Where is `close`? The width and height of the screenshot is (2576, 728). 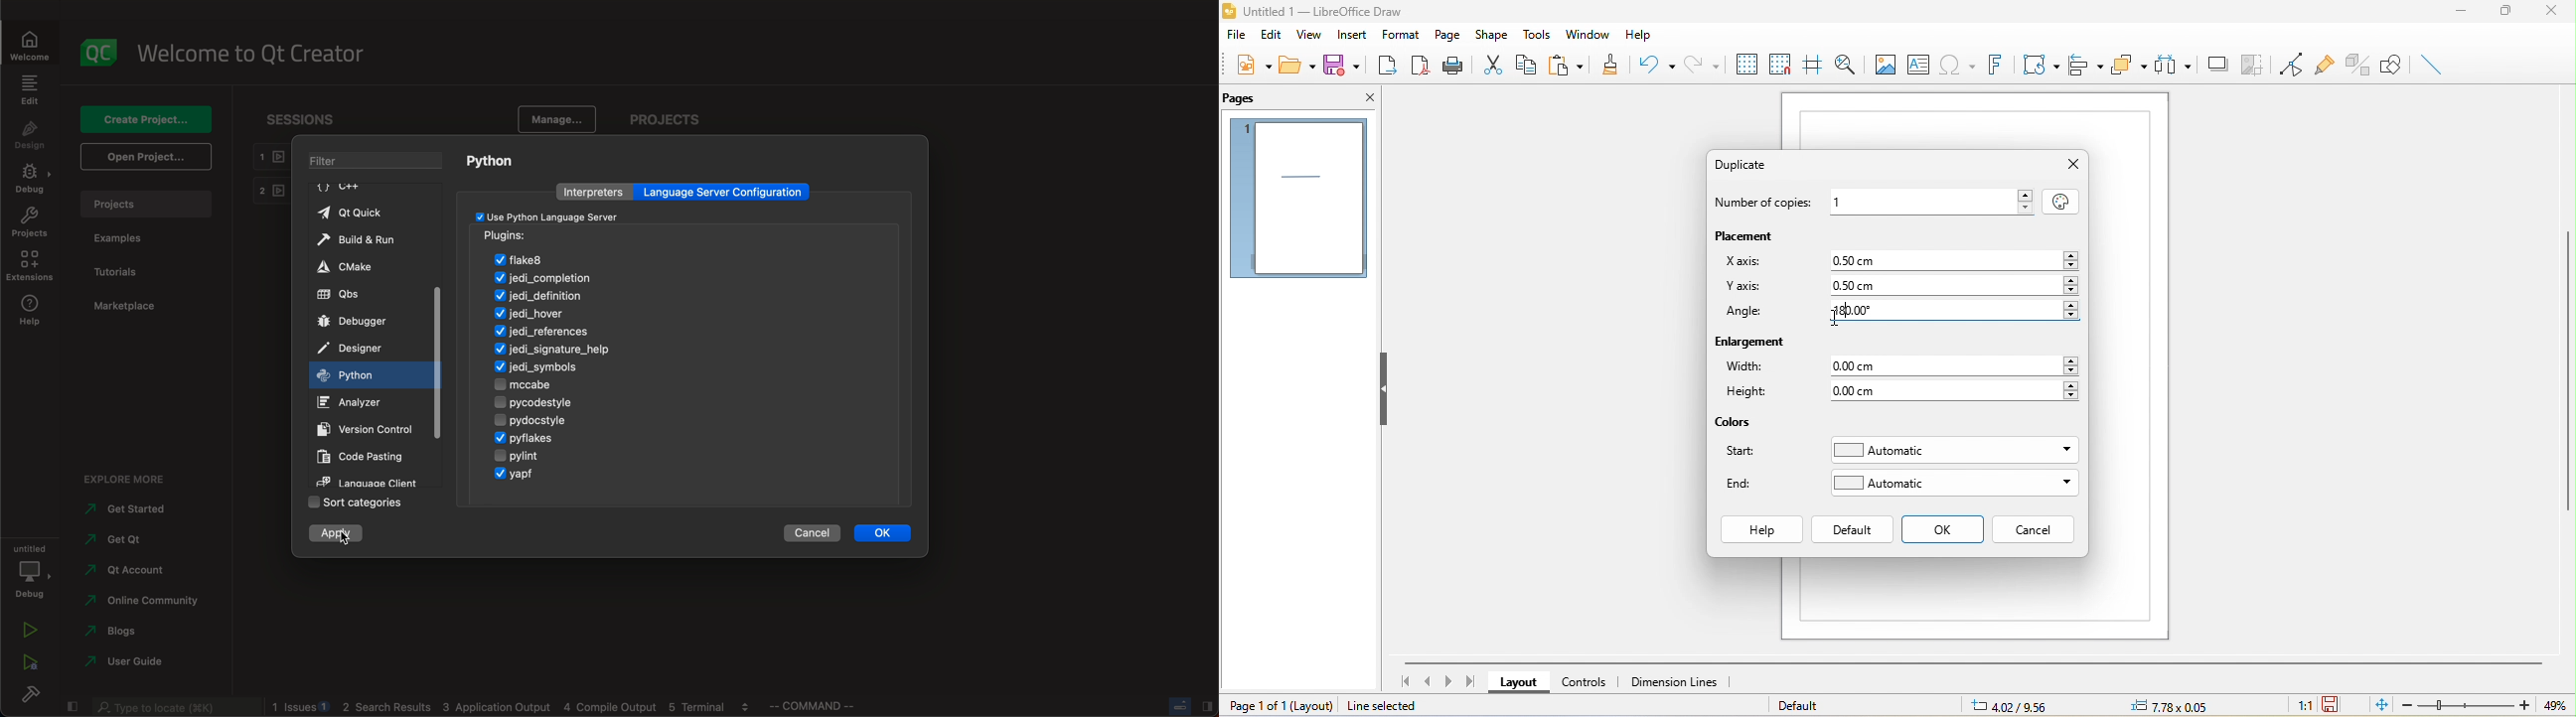 close is located at coordinates (2072, 165).